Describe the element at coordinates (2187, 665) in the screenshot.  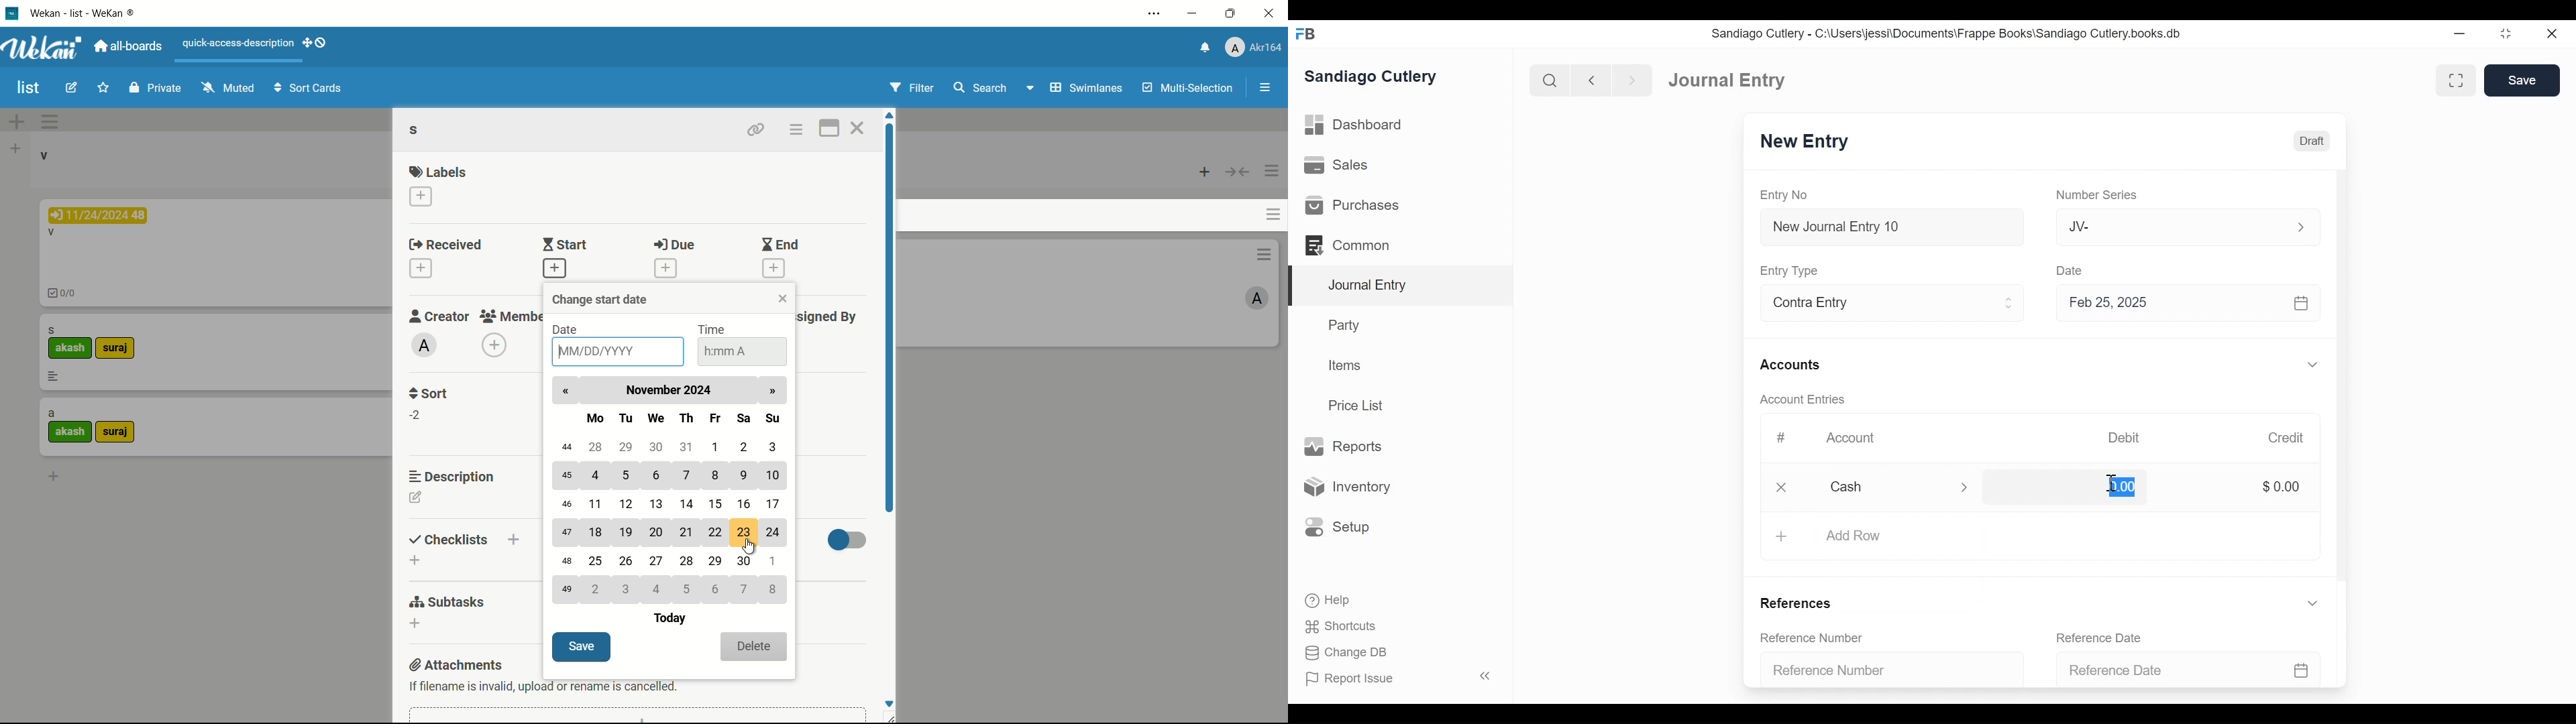
I see `Reference Date` at that location.